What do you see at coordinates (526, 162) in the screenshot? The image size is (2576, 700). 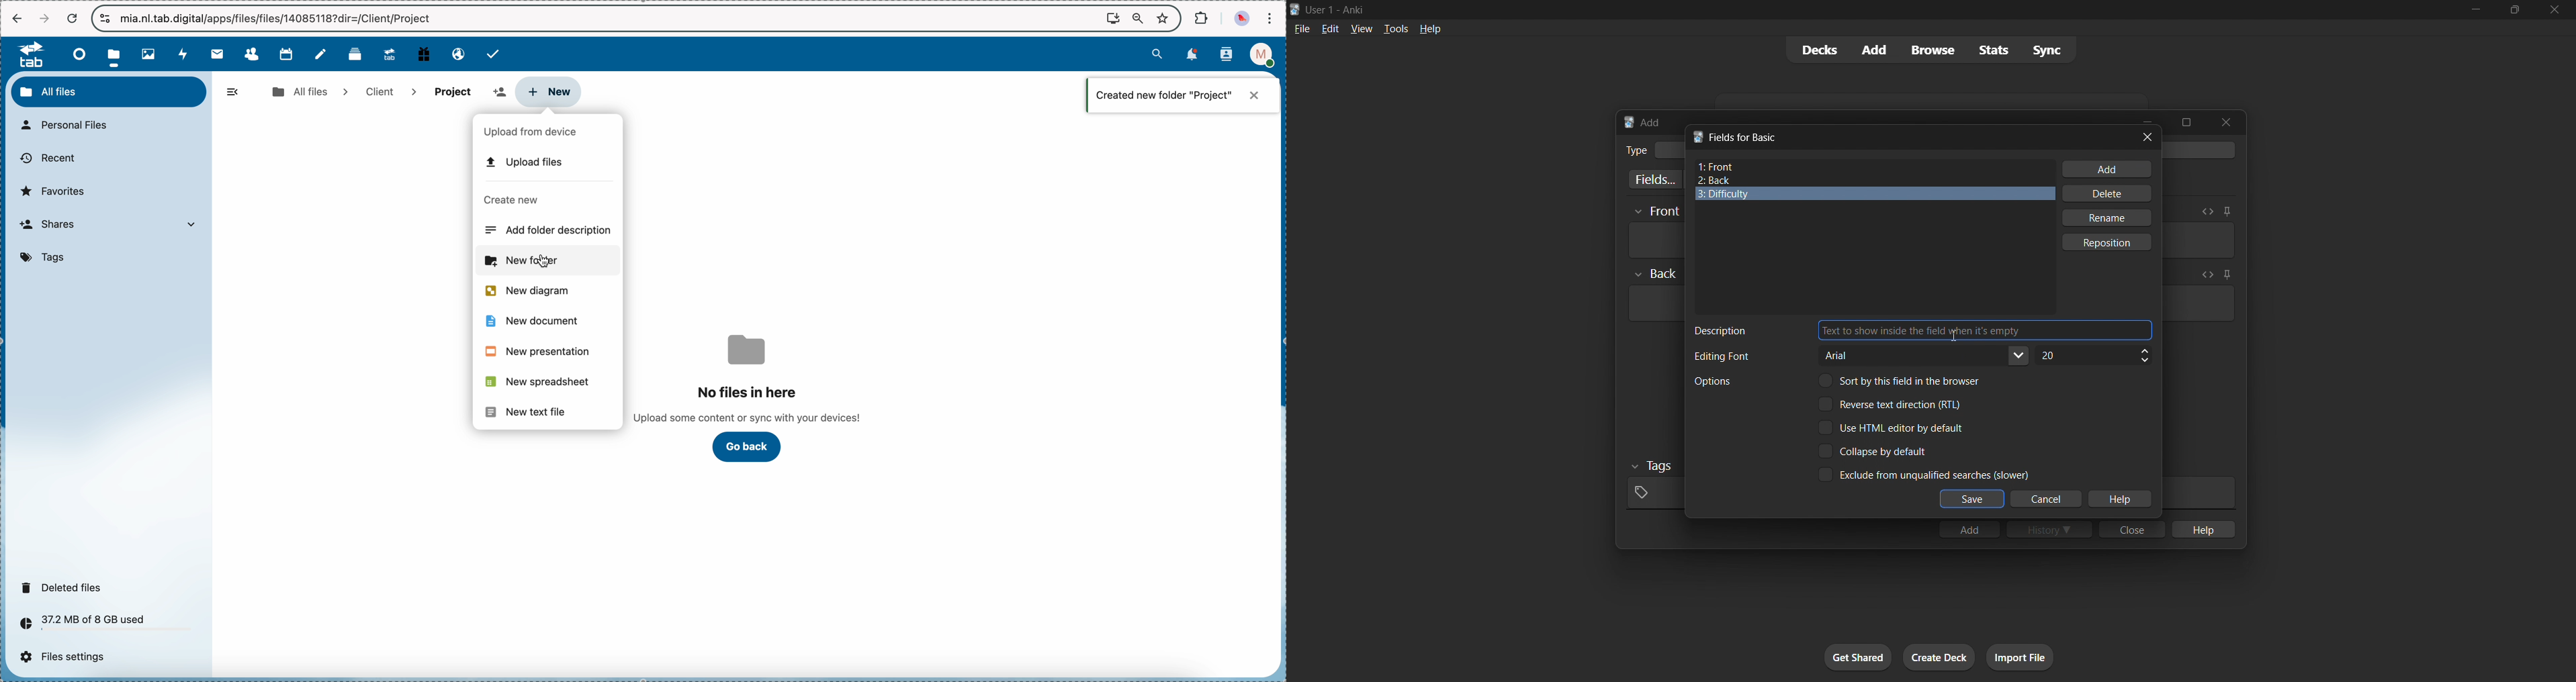 I see `upload files` at bounding box center [526, 162].